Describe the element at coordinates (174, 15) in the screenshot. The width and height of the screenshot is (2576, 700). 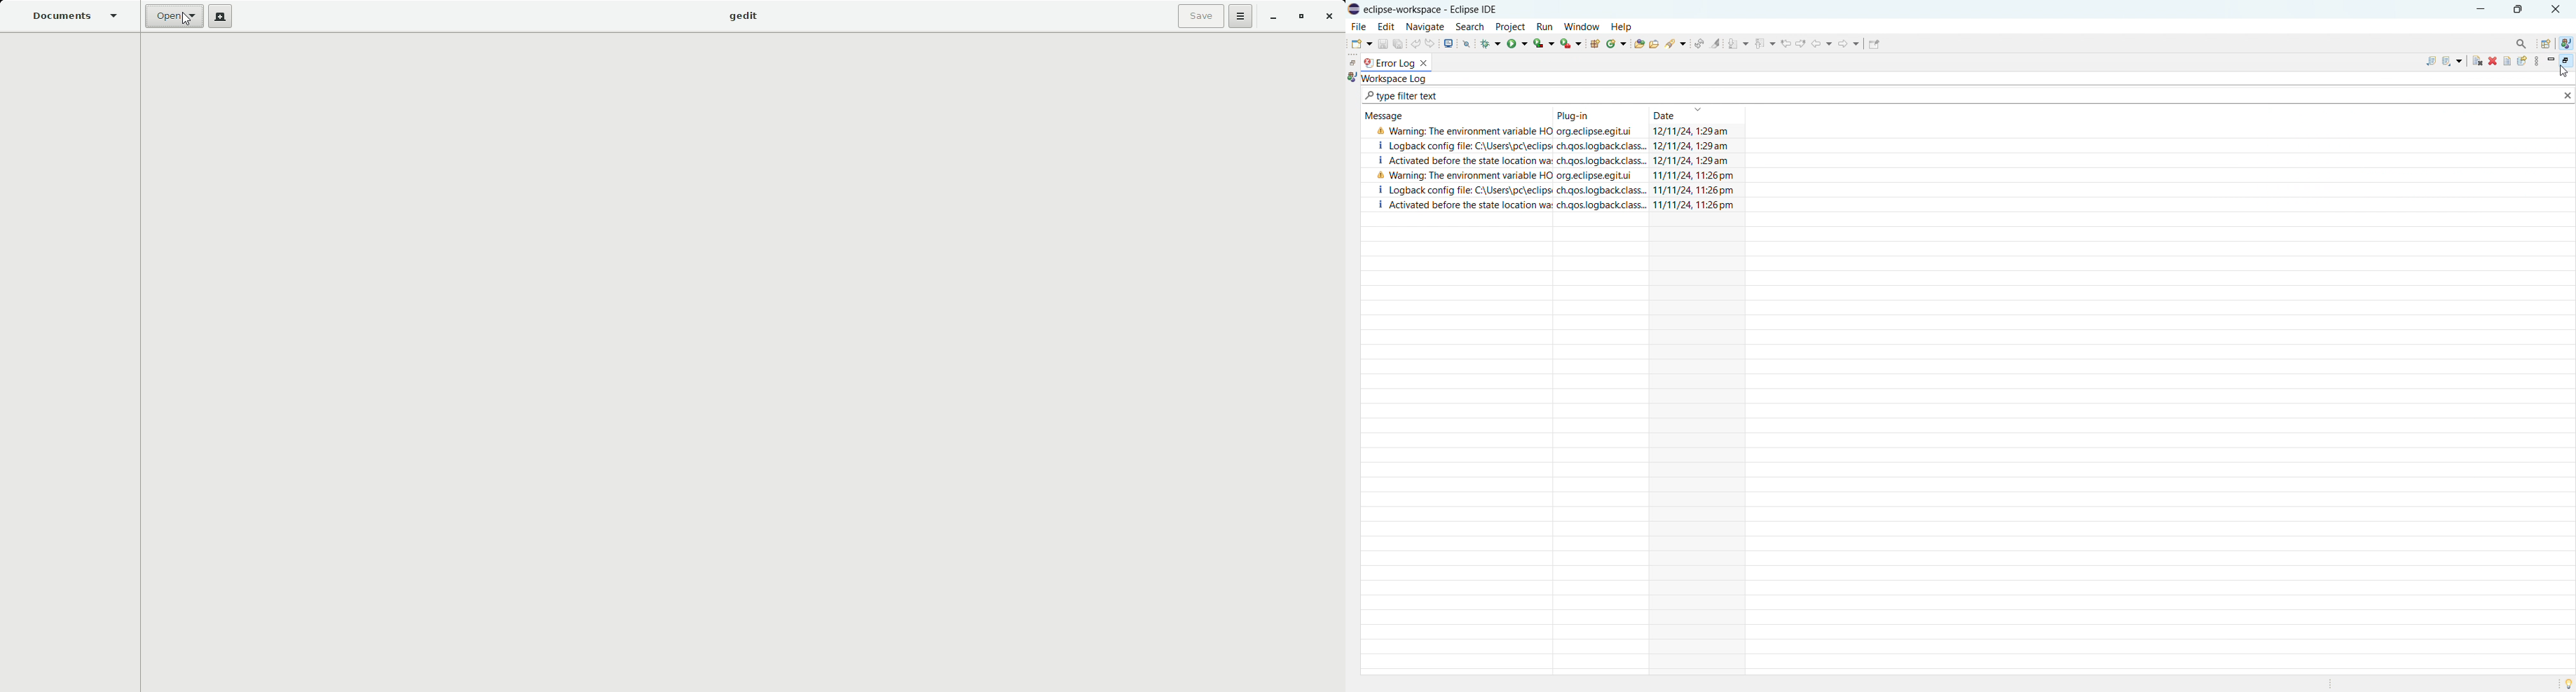
I see `Open` at that location.